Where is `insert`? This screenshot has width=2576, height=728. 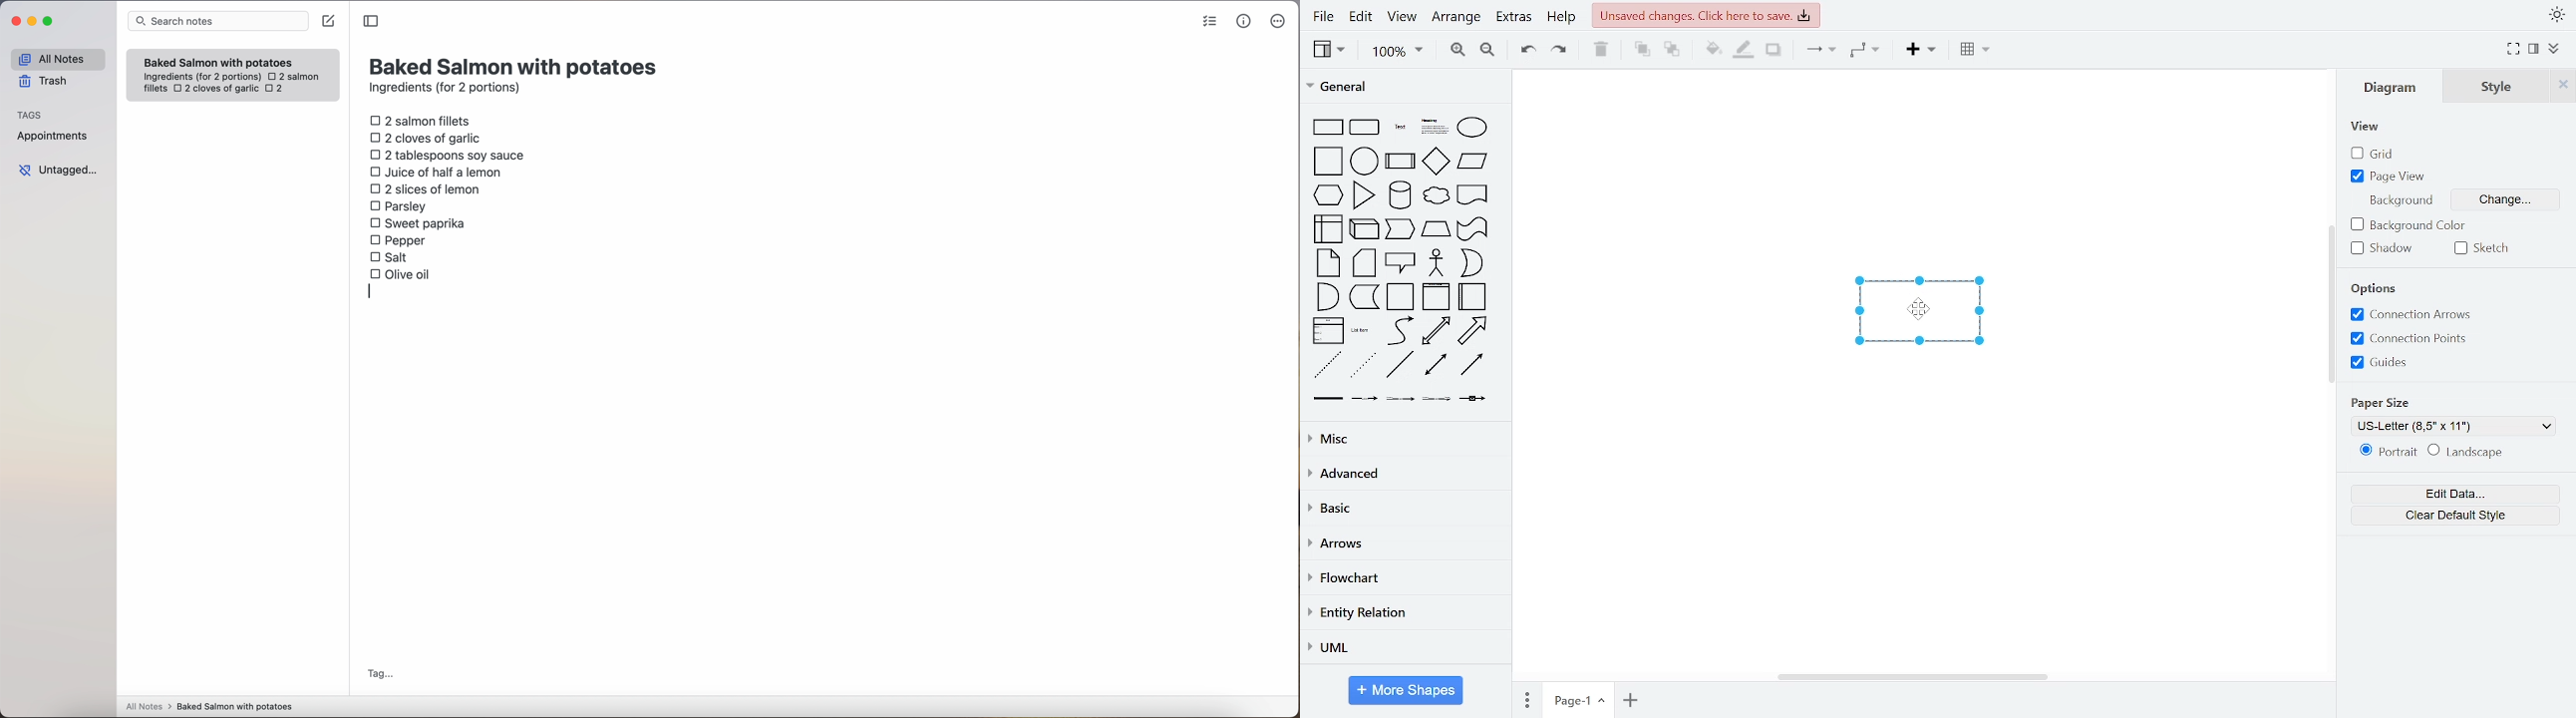
insert is located at coordinates (1920, 51).